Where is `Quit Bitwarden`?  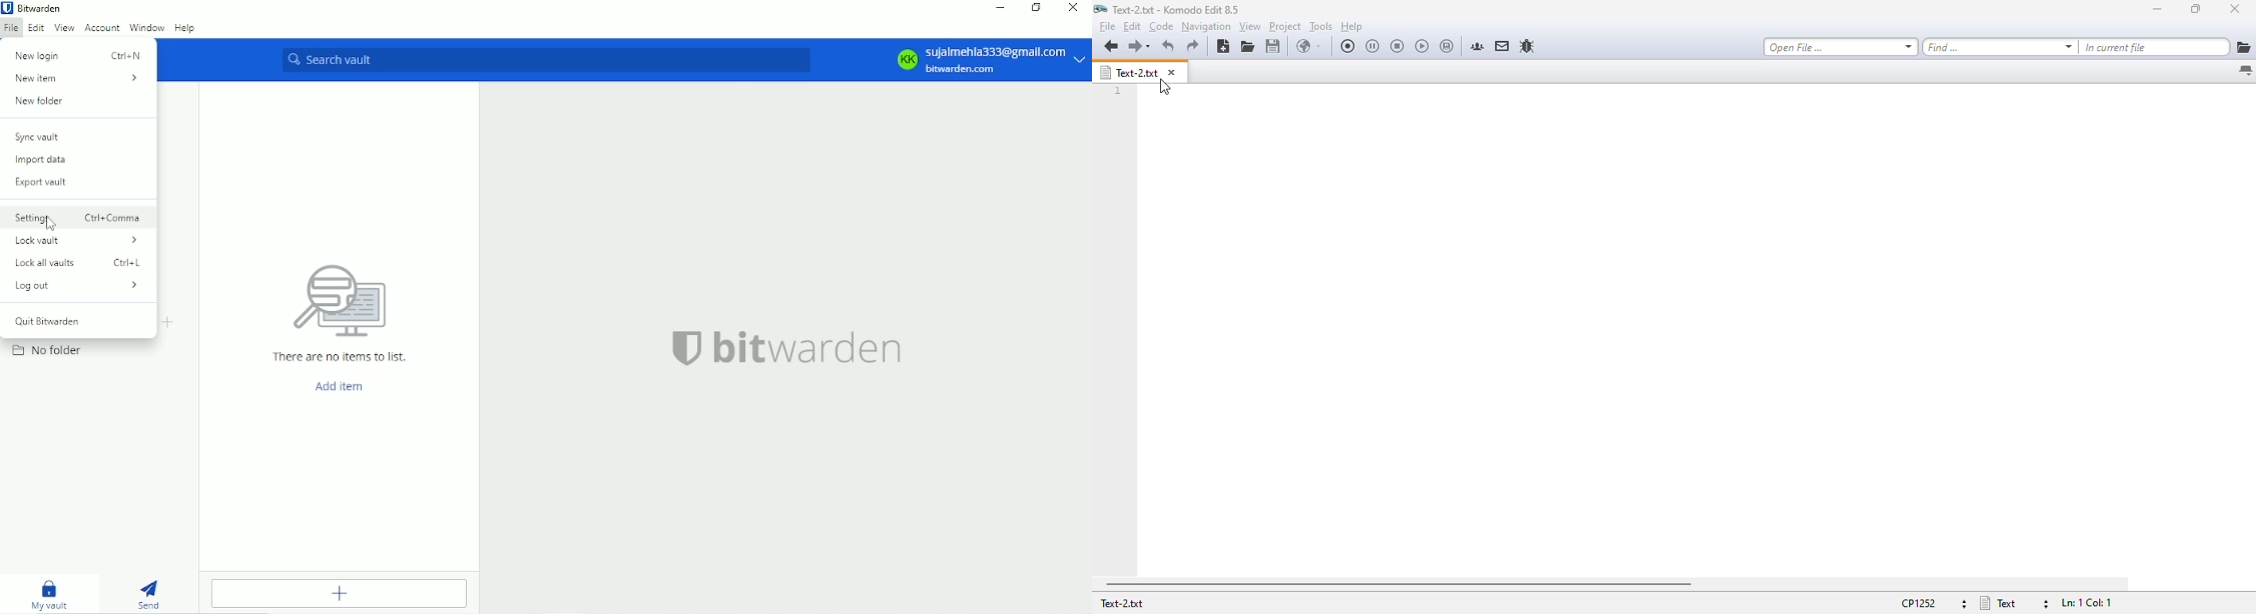 Quit Bitwarden is located at coordinates (53, 321).